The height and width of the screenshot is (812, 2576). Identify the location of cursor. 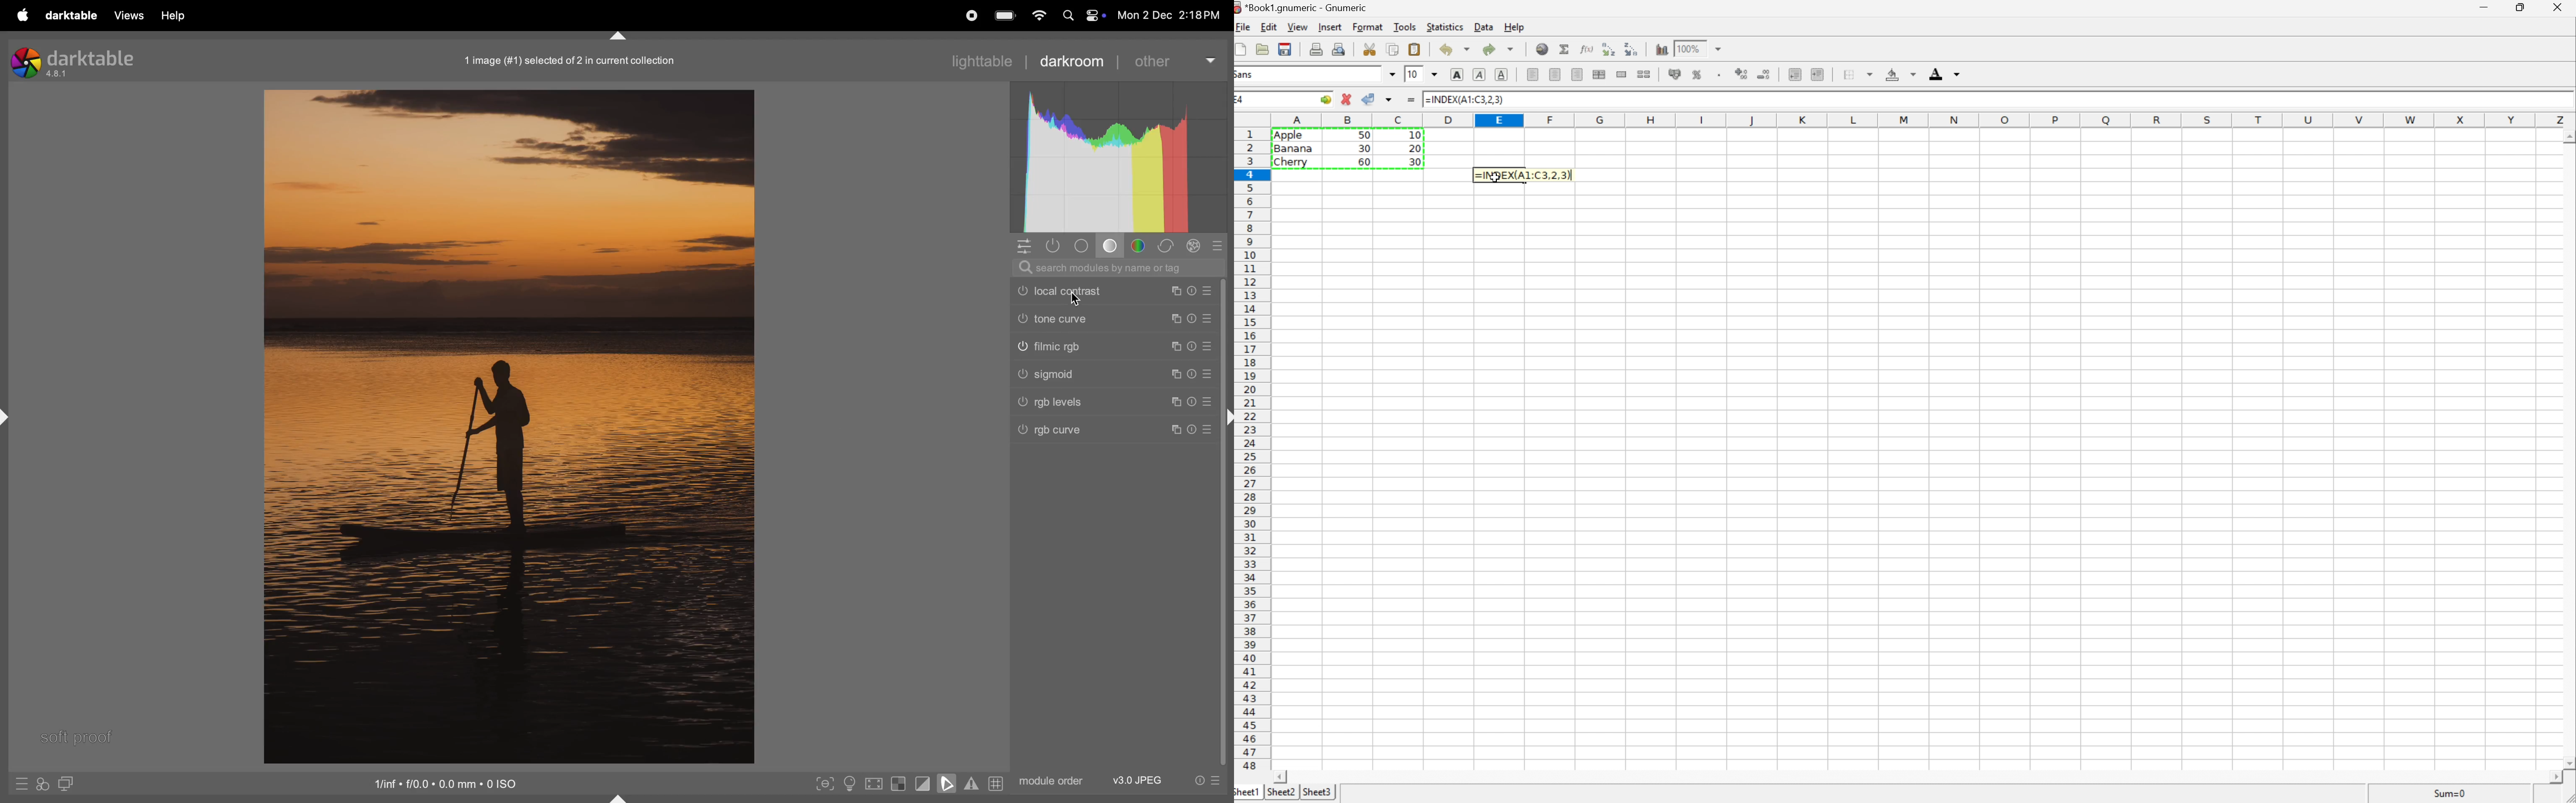
(1076, 300).